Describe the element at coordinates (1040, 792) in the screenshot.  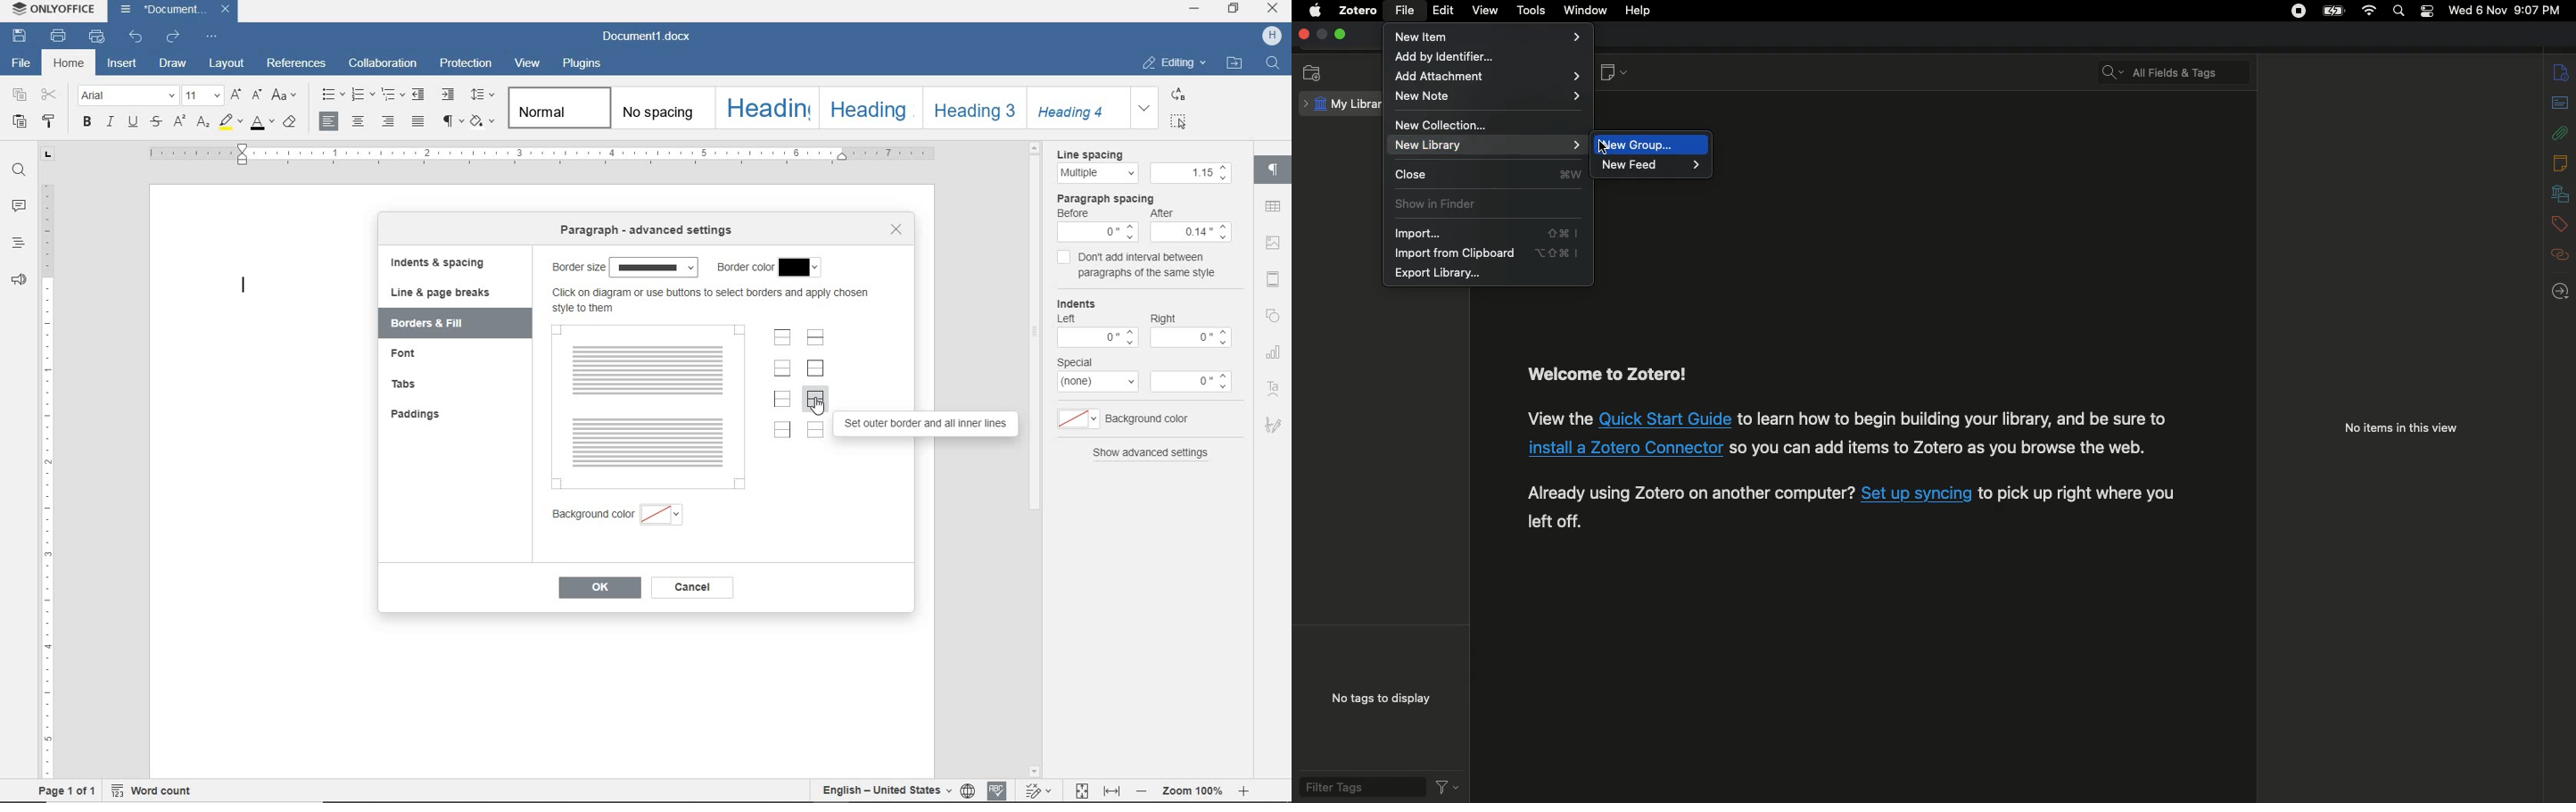
I see `Track changes` at that location.